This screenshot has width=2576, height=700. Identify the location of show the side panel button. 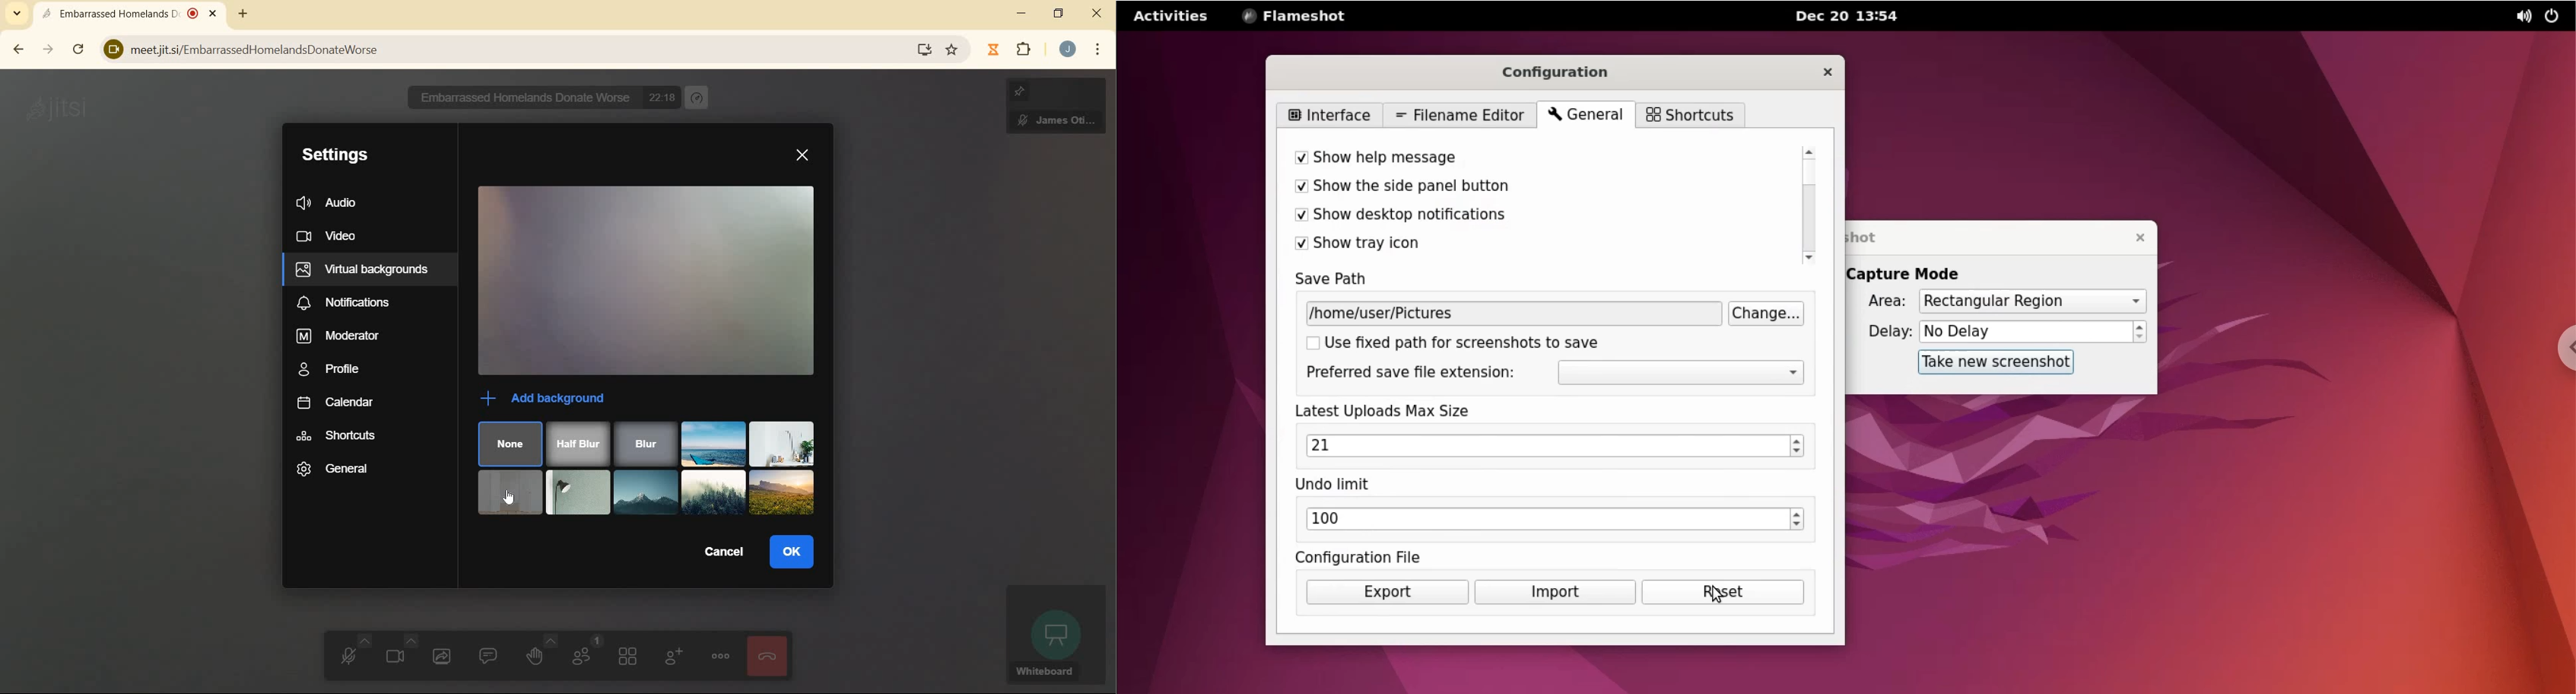
(1532, 189).